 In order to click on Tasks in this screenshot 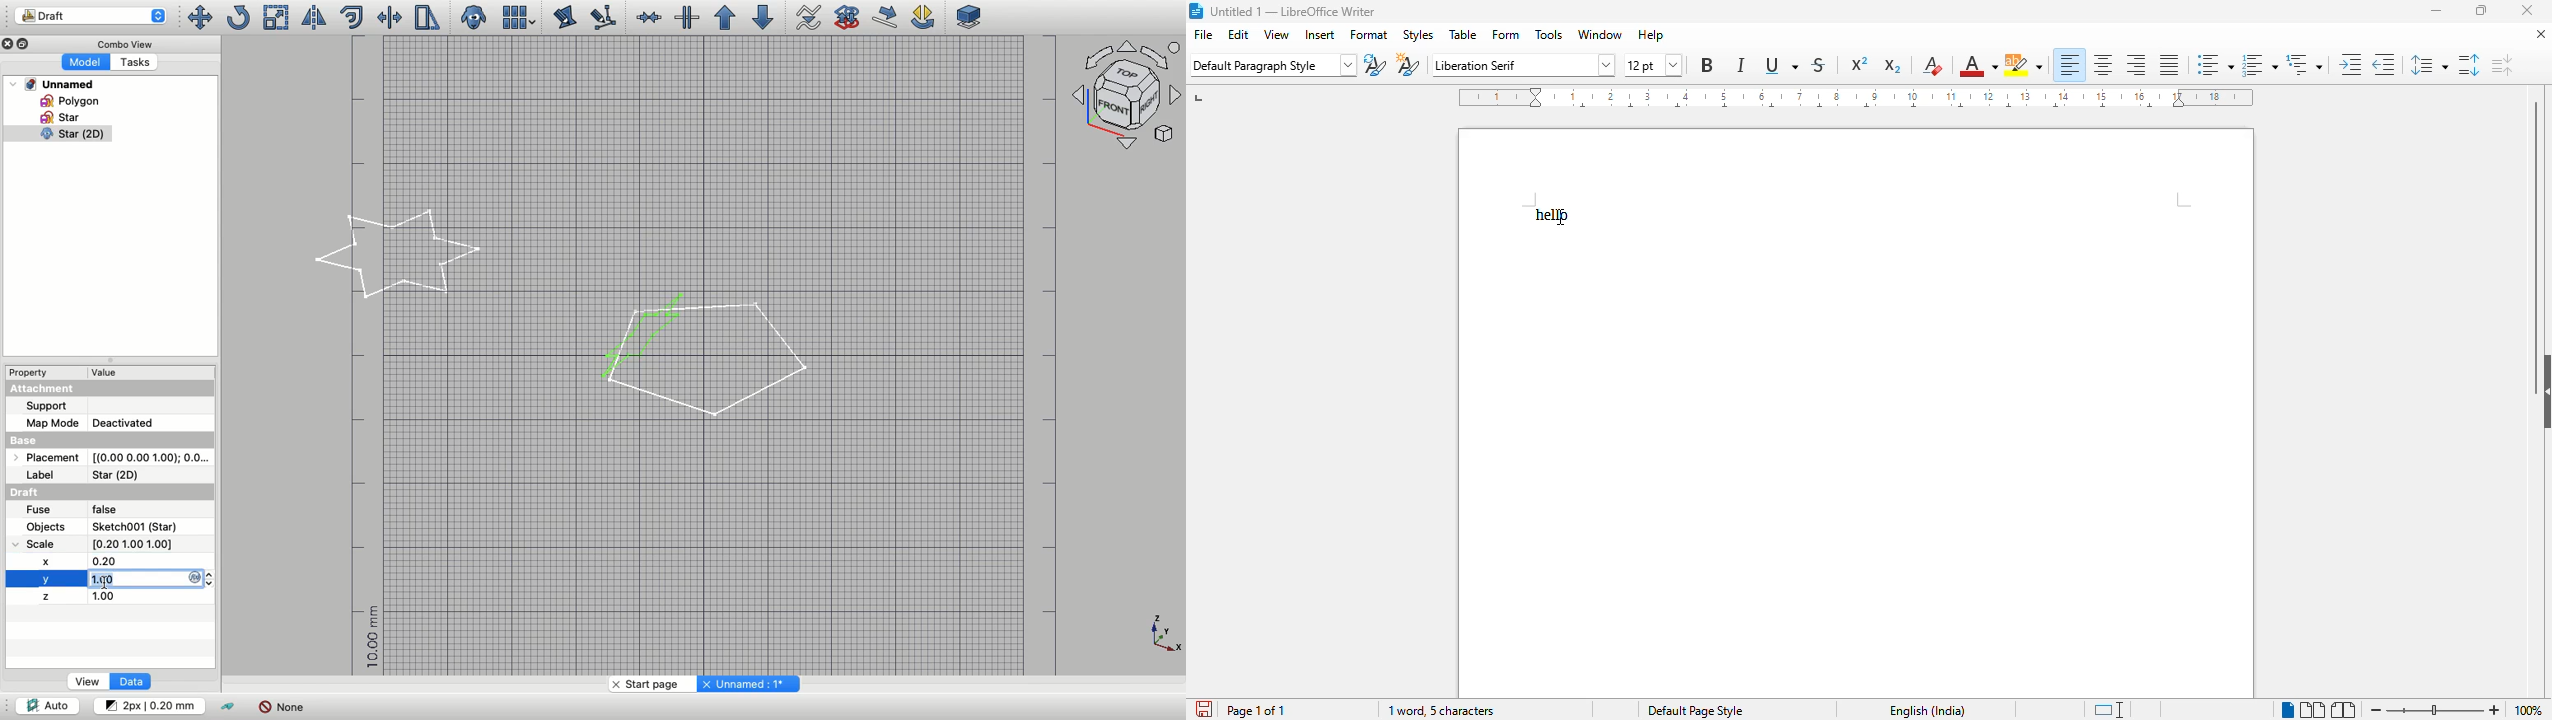, I will do `click(133, 62)`.